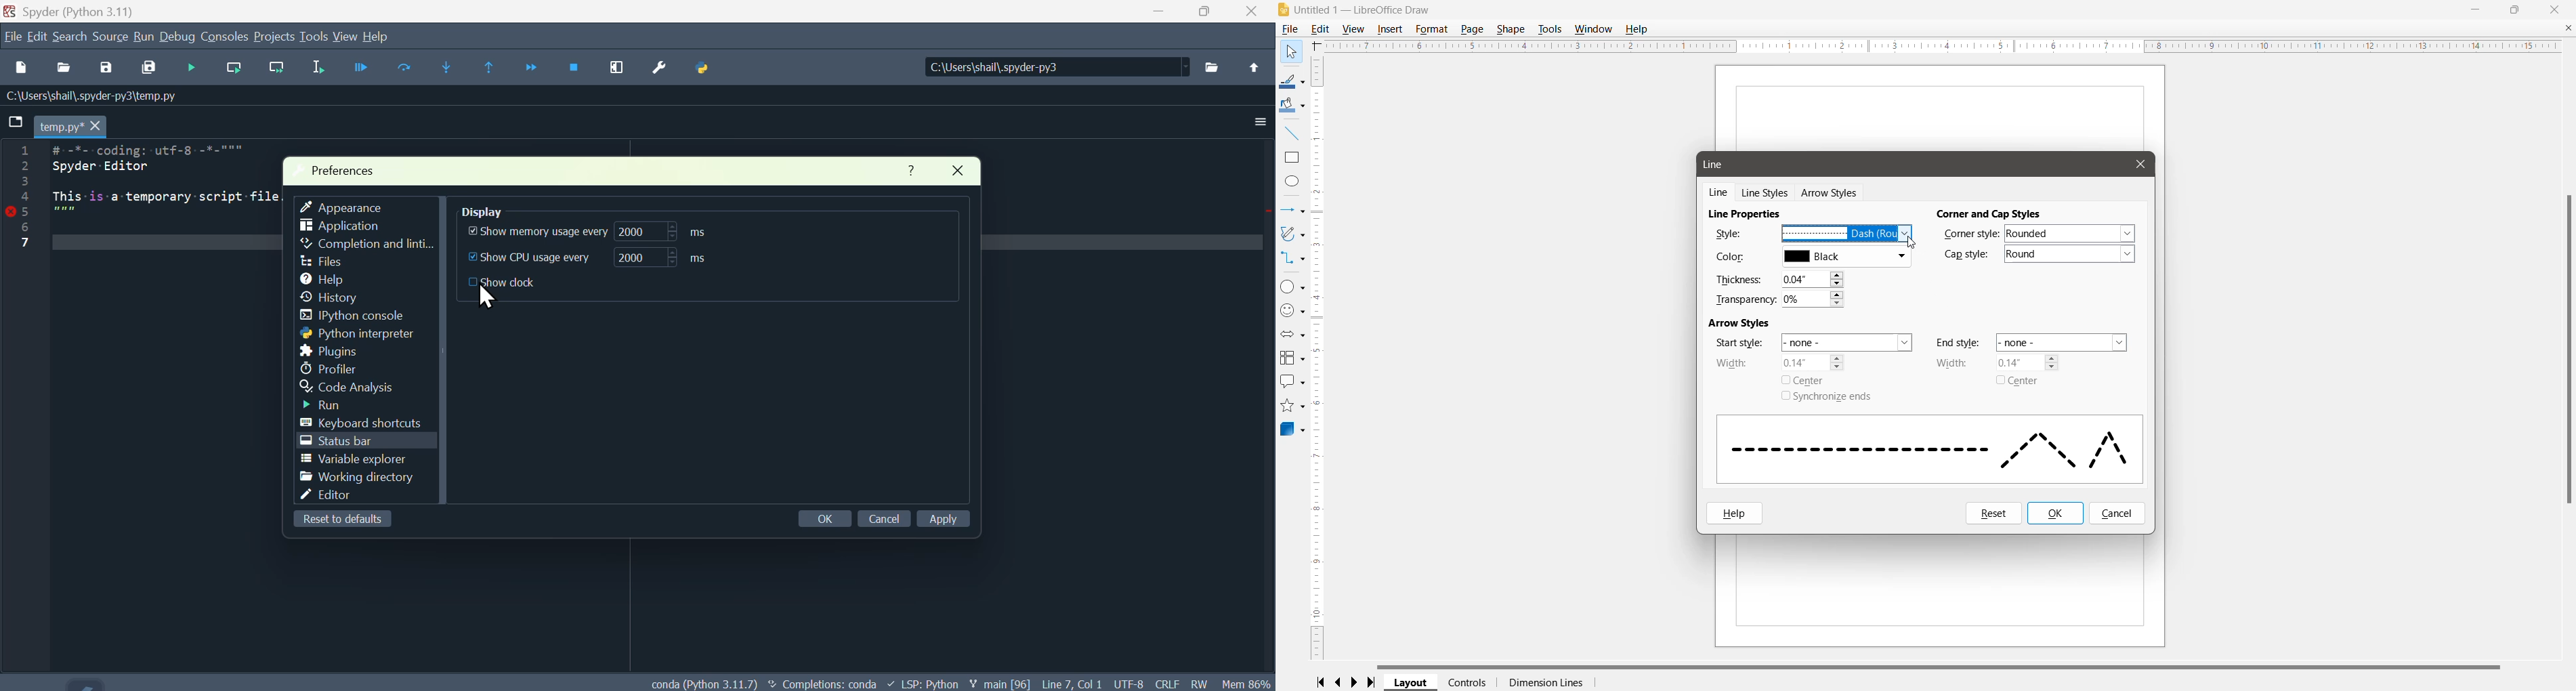 This screenshot has width=2576, height=700. I want to click on Run current line, so click(238, 68).